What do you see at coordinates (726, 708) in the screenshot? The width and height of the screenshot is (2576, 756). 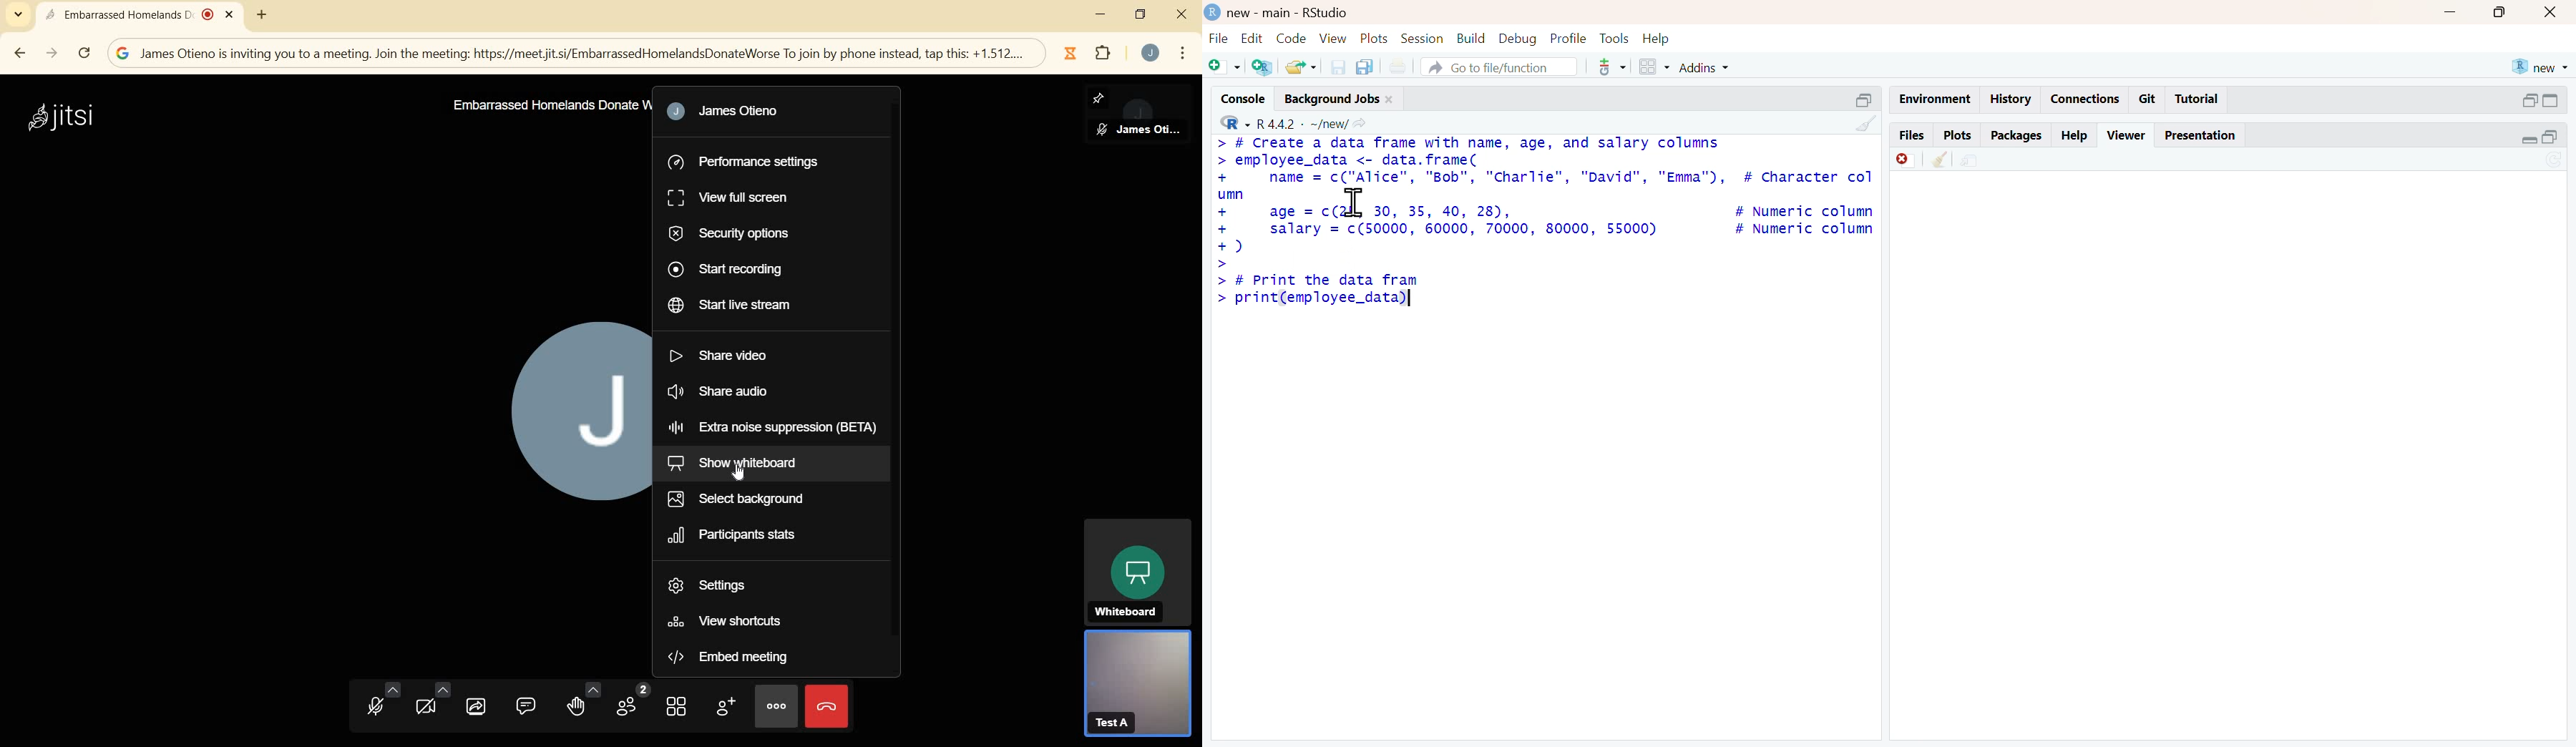 I see `invite people` at bounding box center [726, 708].